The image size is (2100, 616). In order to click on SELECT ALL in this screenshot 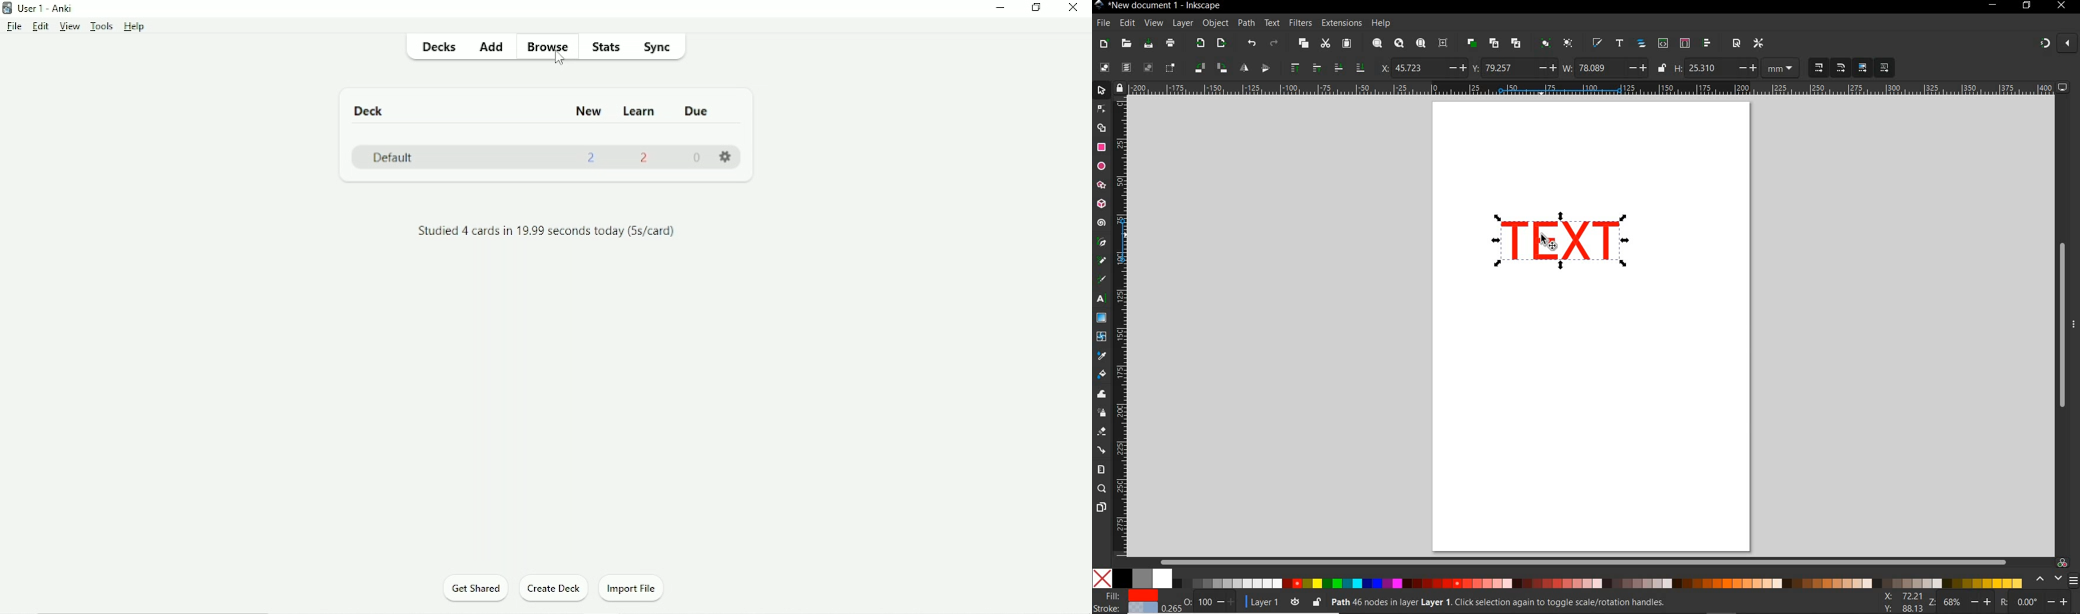, I will do `click(1104, 67)`.